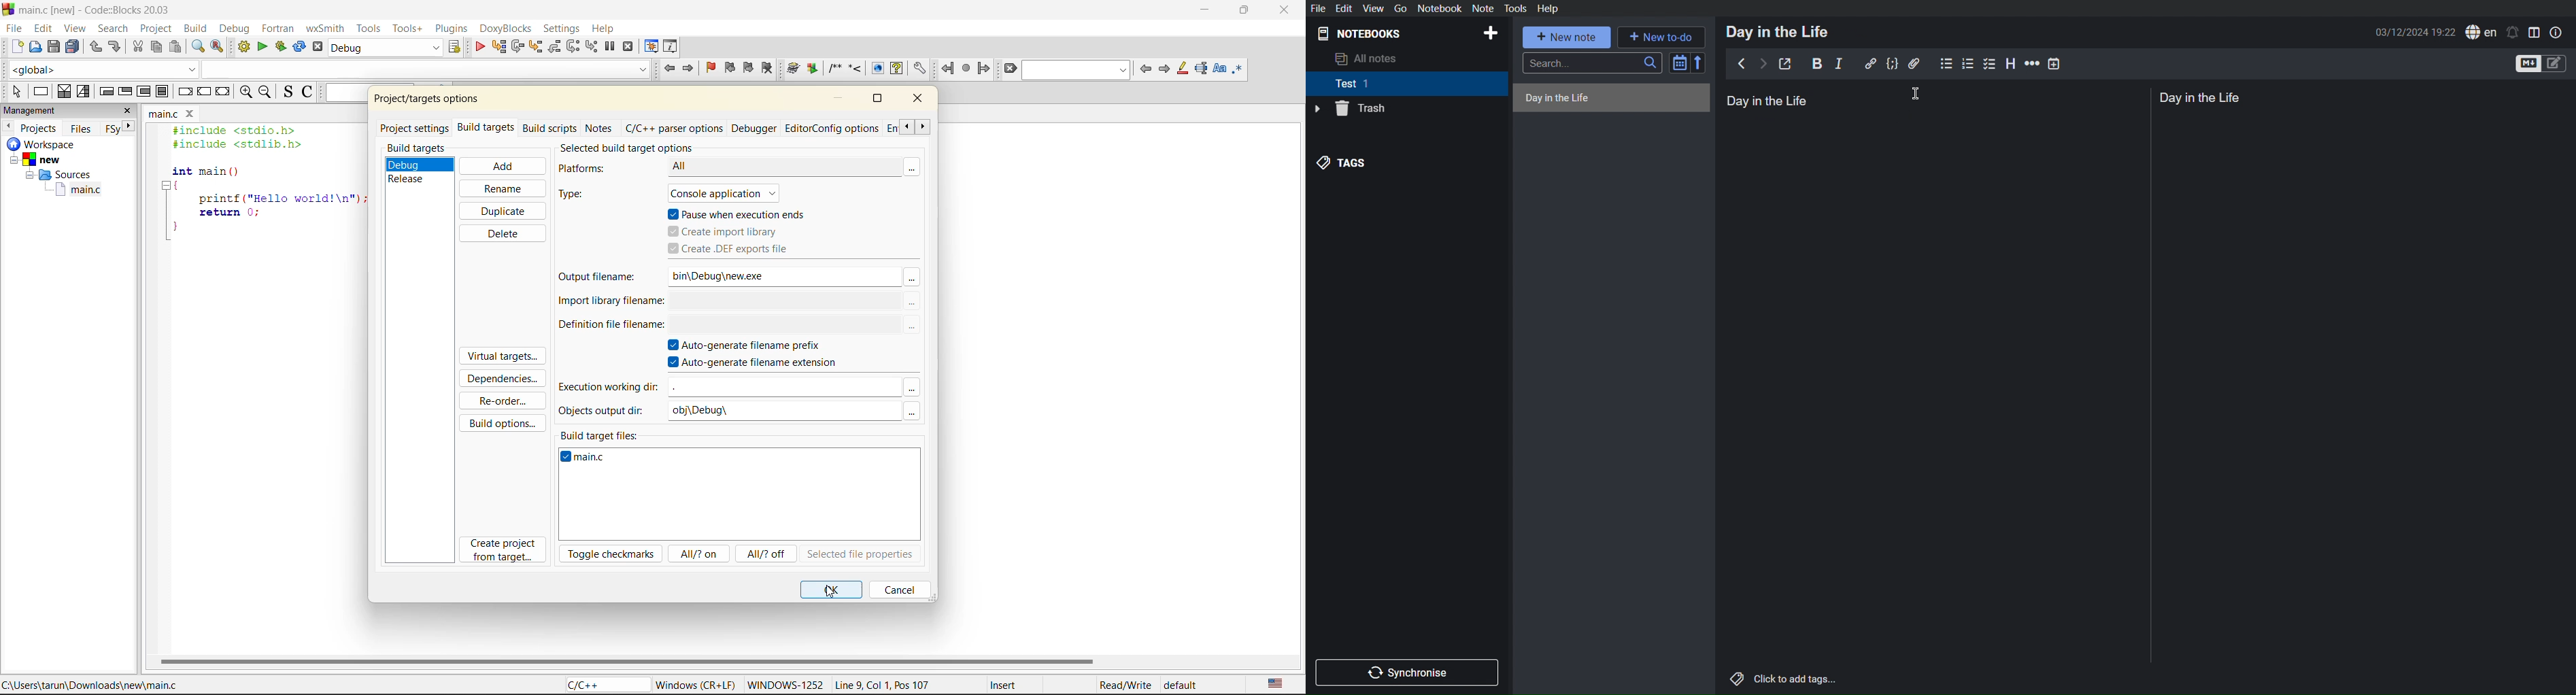 This screenshot has height=700, width=2576. What do you see at coordinates (1343, 9) in the screenshot?
I see `Edit` at bounding box center [1343, 9].